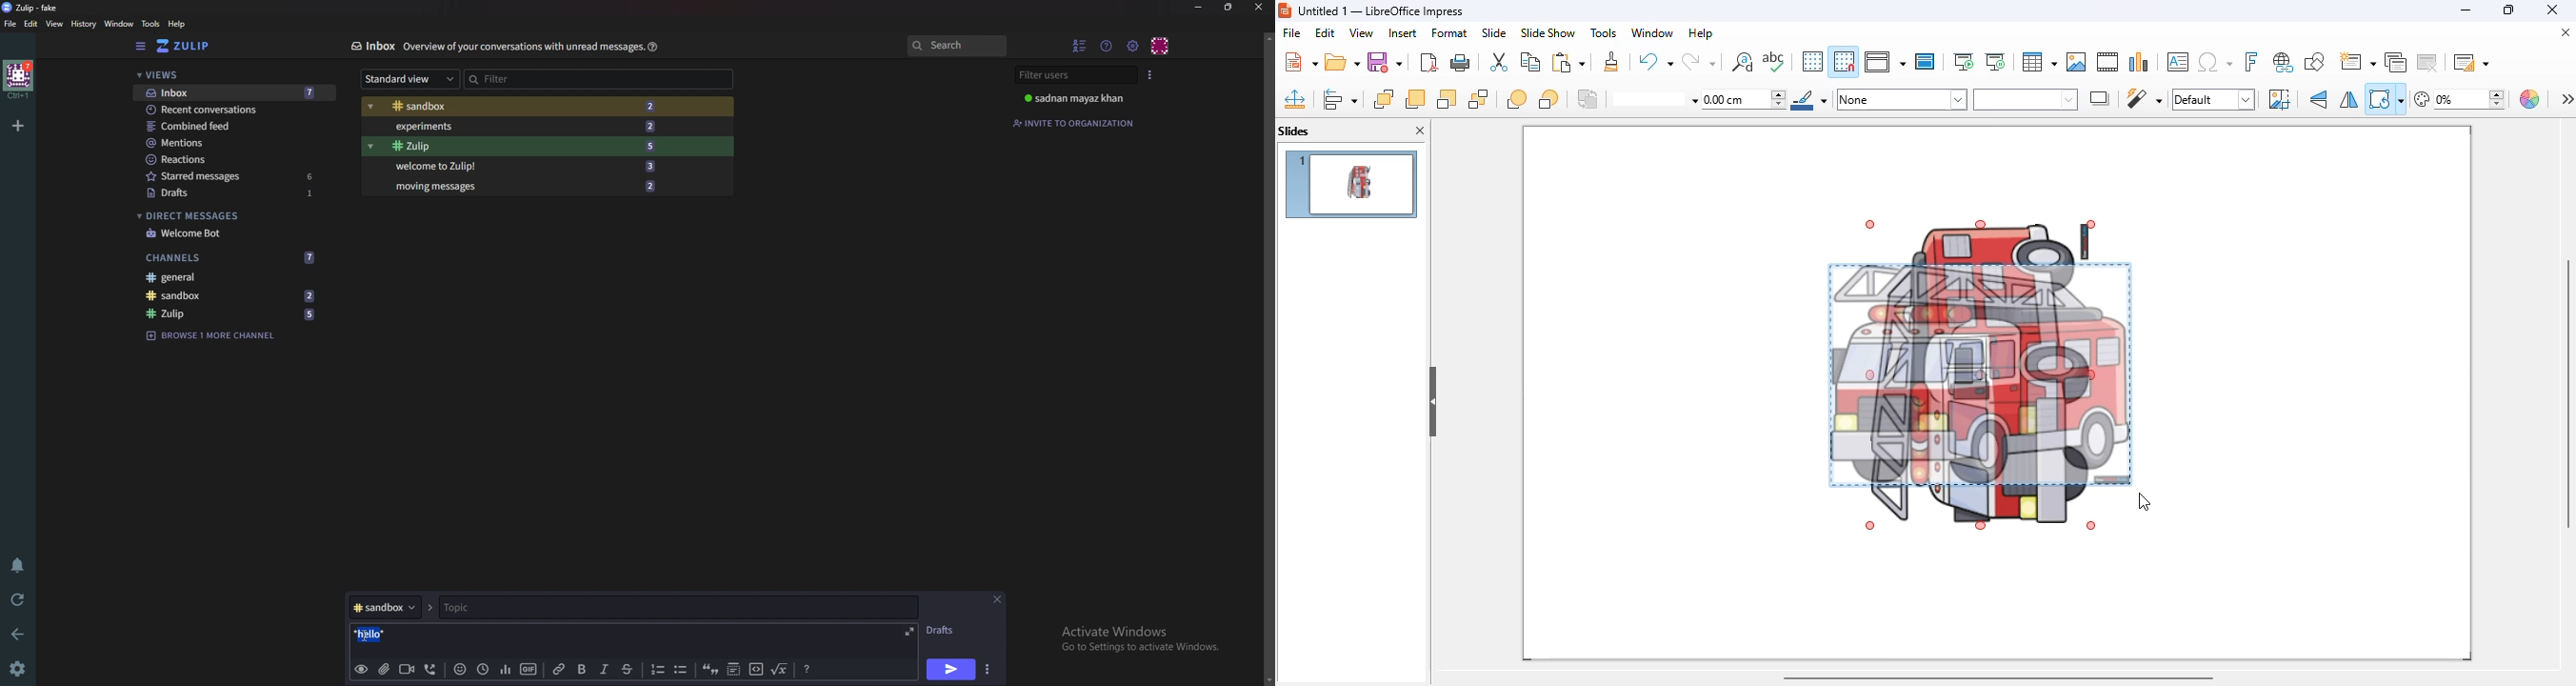 The height and width of the screenshot is (700, 2576). Describe the element at coordinates (231, 175) in the screenshot. I see `starred Messages 6` at that location.